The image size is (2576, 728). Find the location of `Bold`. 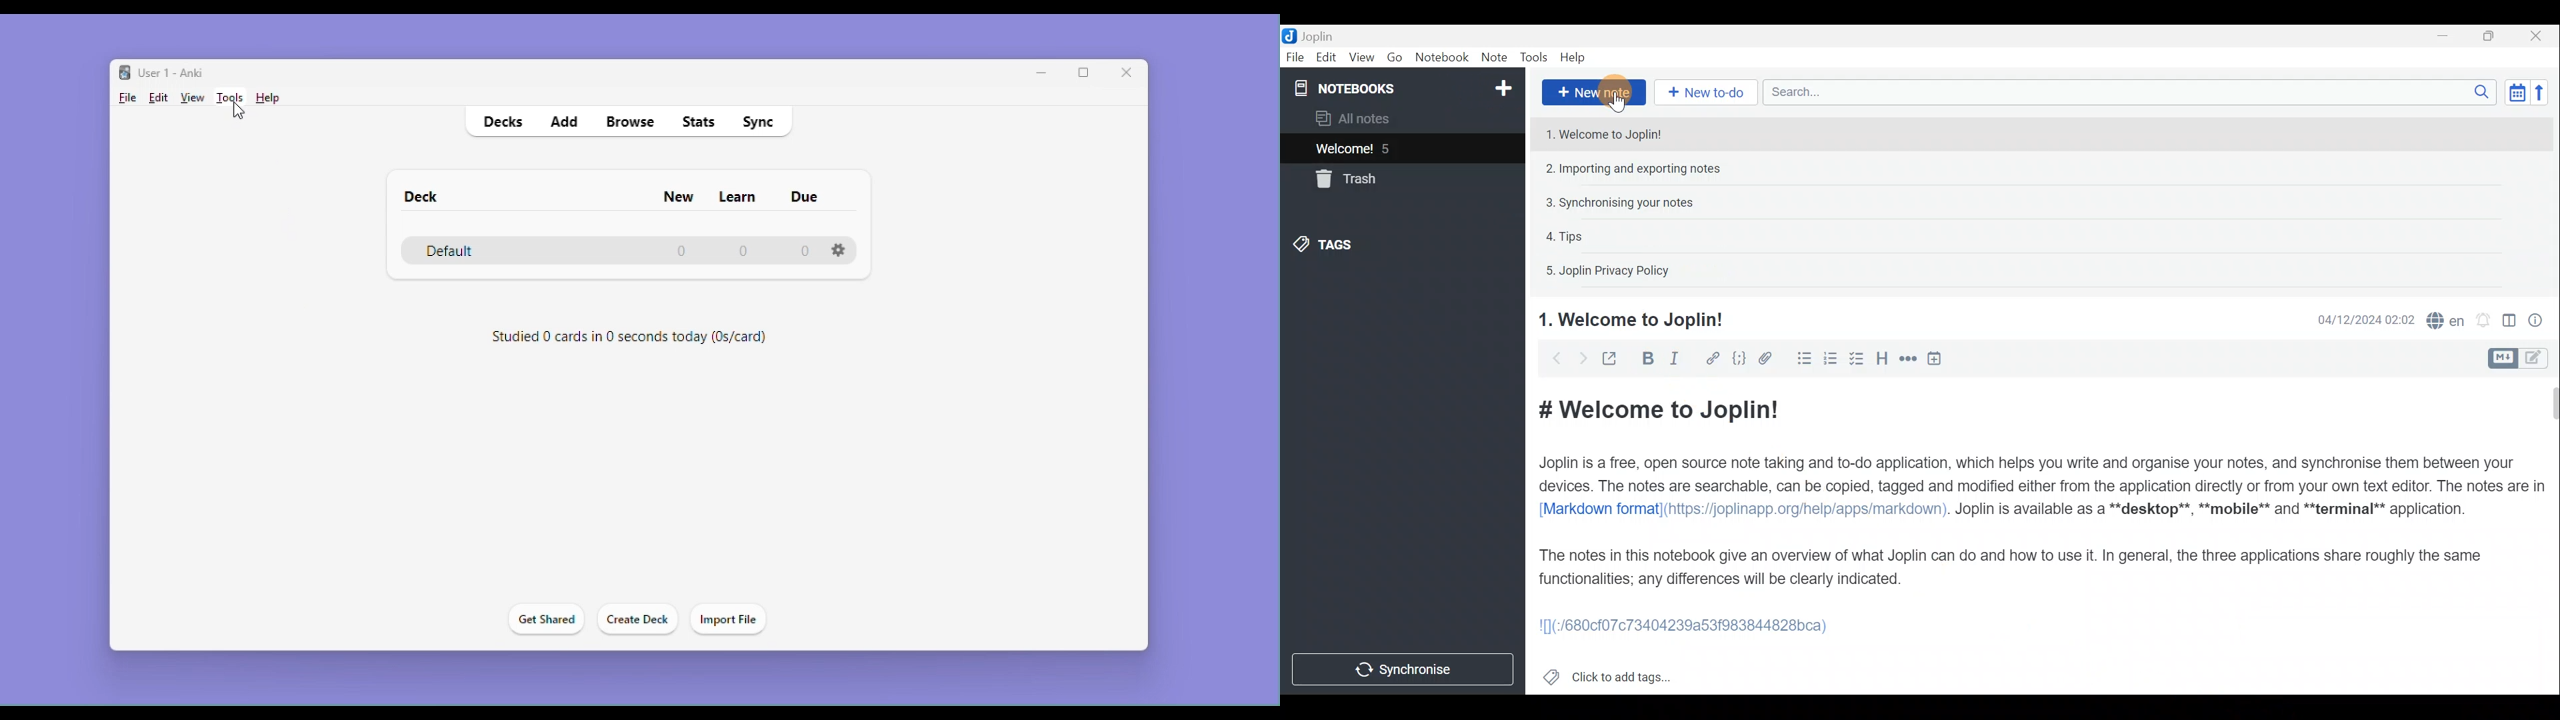

Bold is located at coordinates (1648, 359).